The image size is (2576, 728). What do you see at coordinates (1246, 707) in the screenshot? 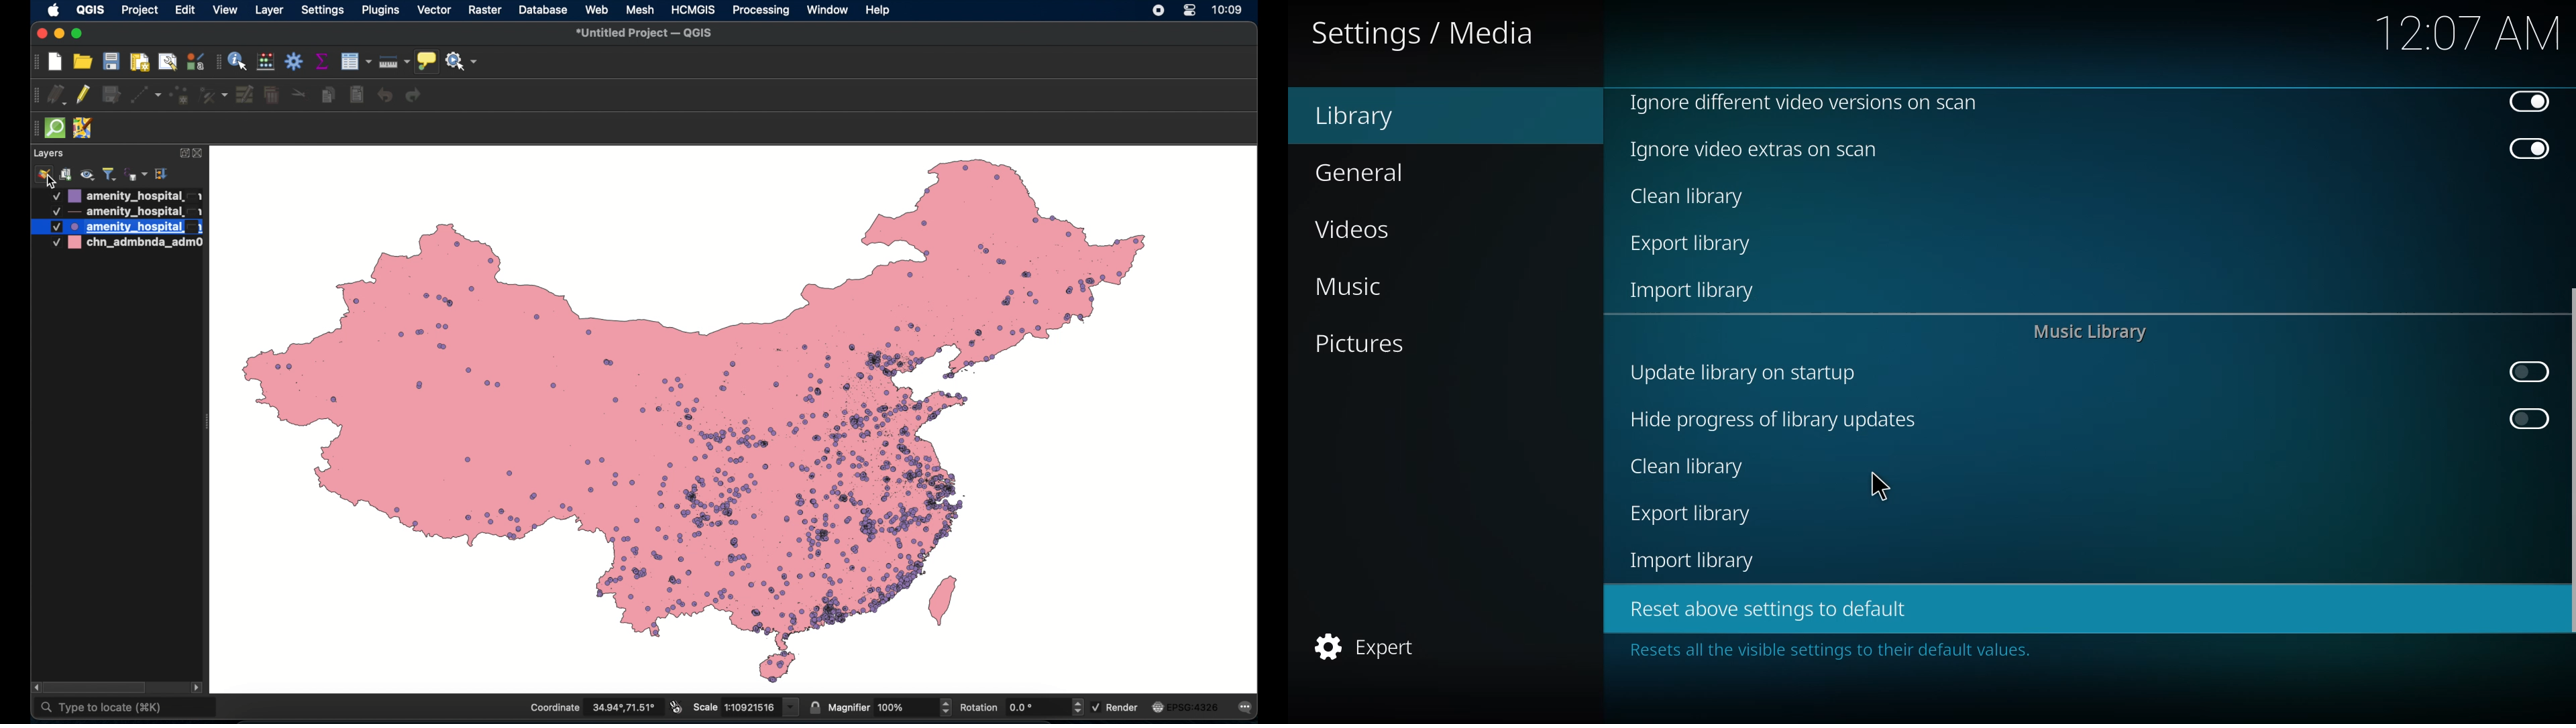
I see `messages` at bounding box center [1246, 707].